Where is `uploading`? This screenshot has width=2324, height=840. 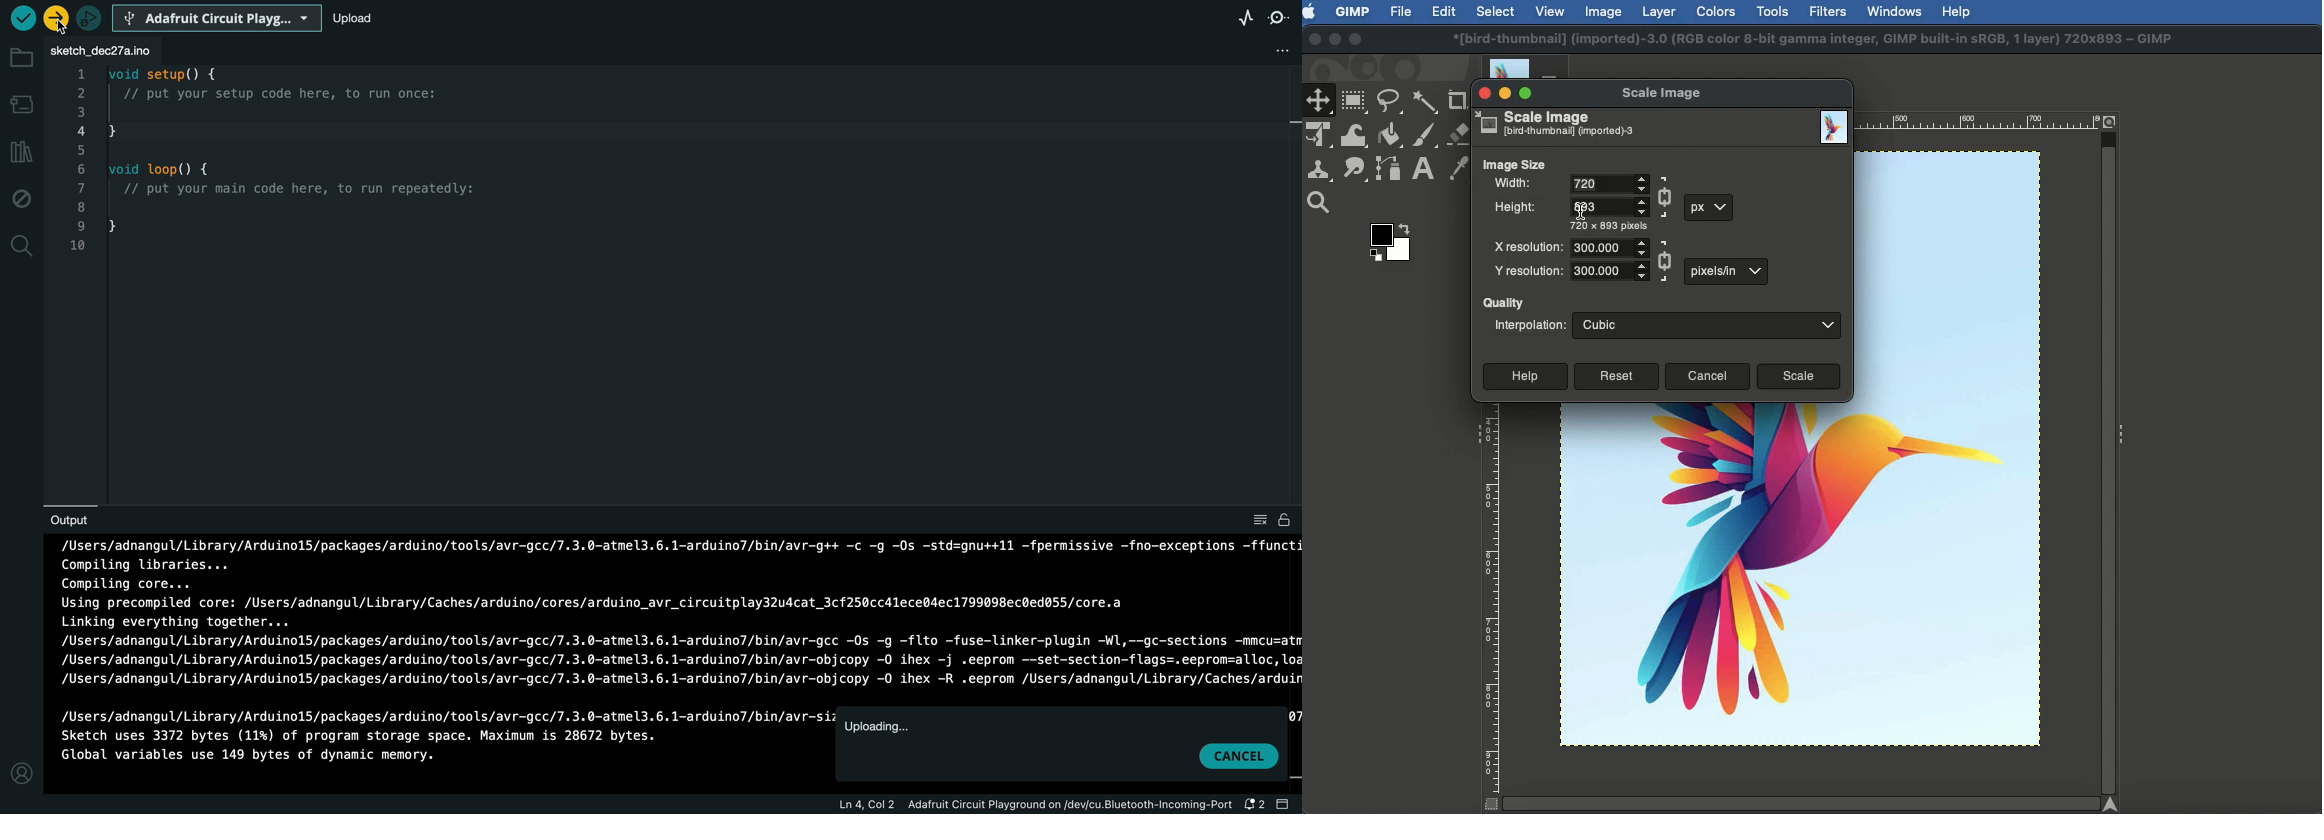 uploading is located at coordinates (889, 726).